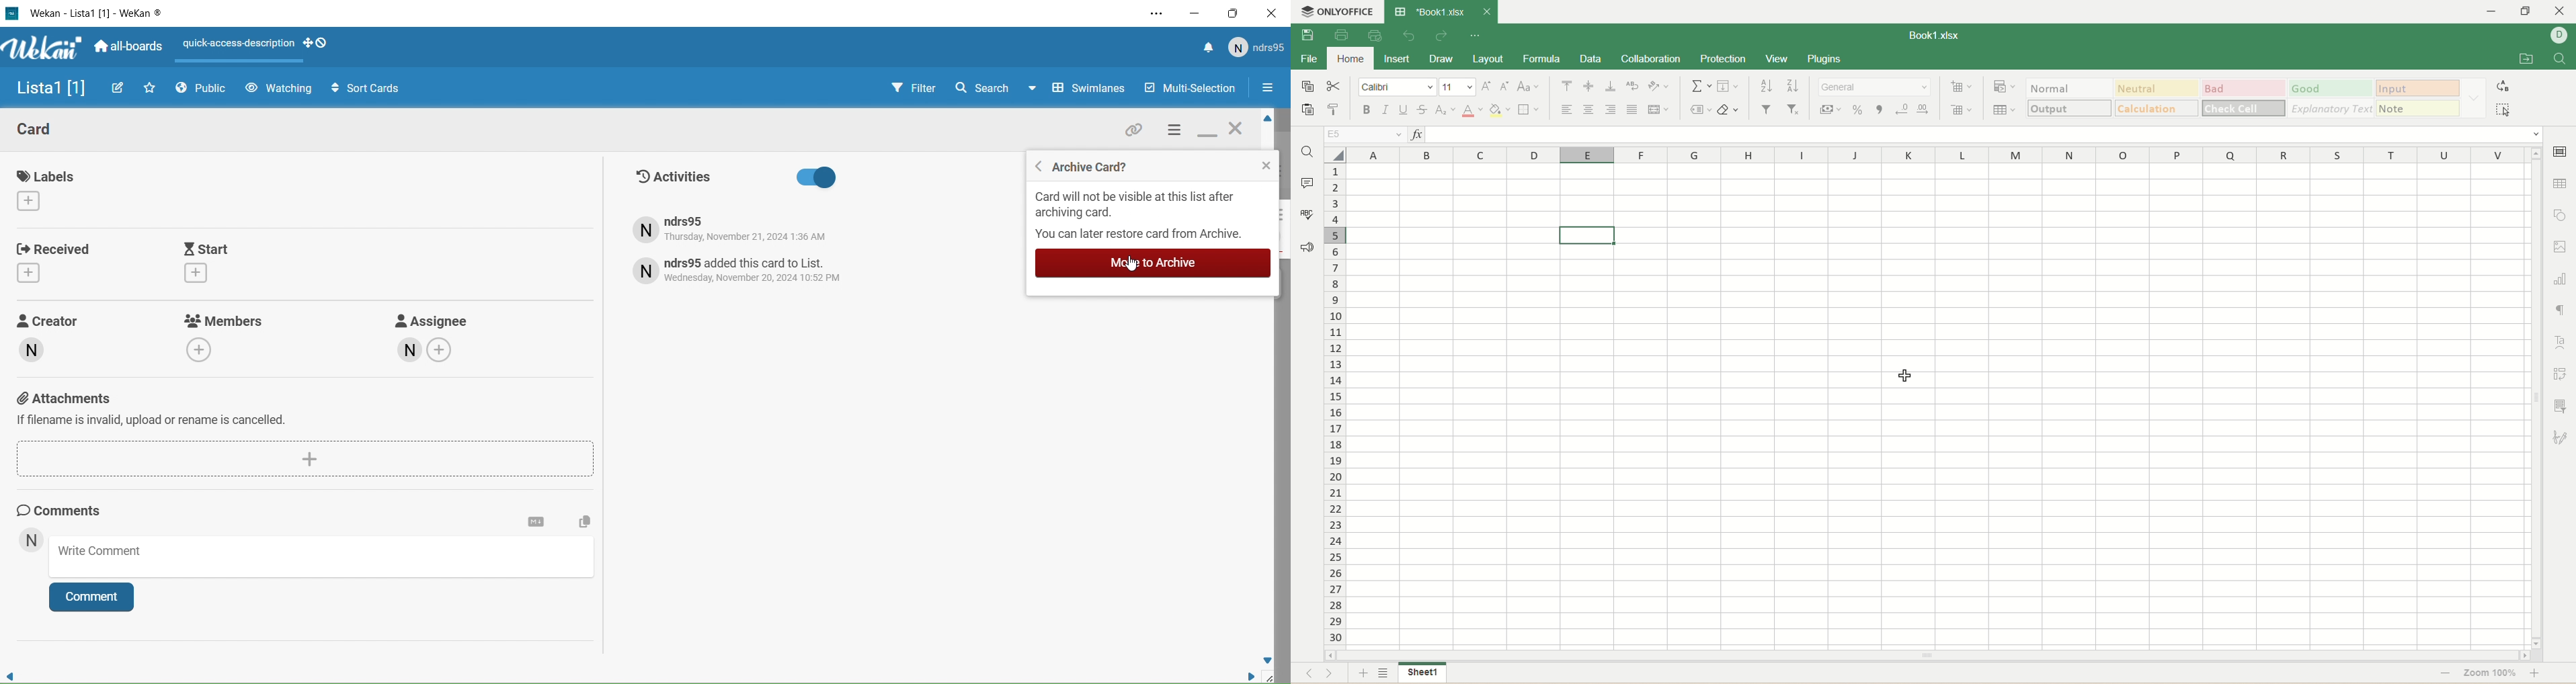  Describe the element at coordinates (55, 130) in the screenshot. I see `Card` at that location.